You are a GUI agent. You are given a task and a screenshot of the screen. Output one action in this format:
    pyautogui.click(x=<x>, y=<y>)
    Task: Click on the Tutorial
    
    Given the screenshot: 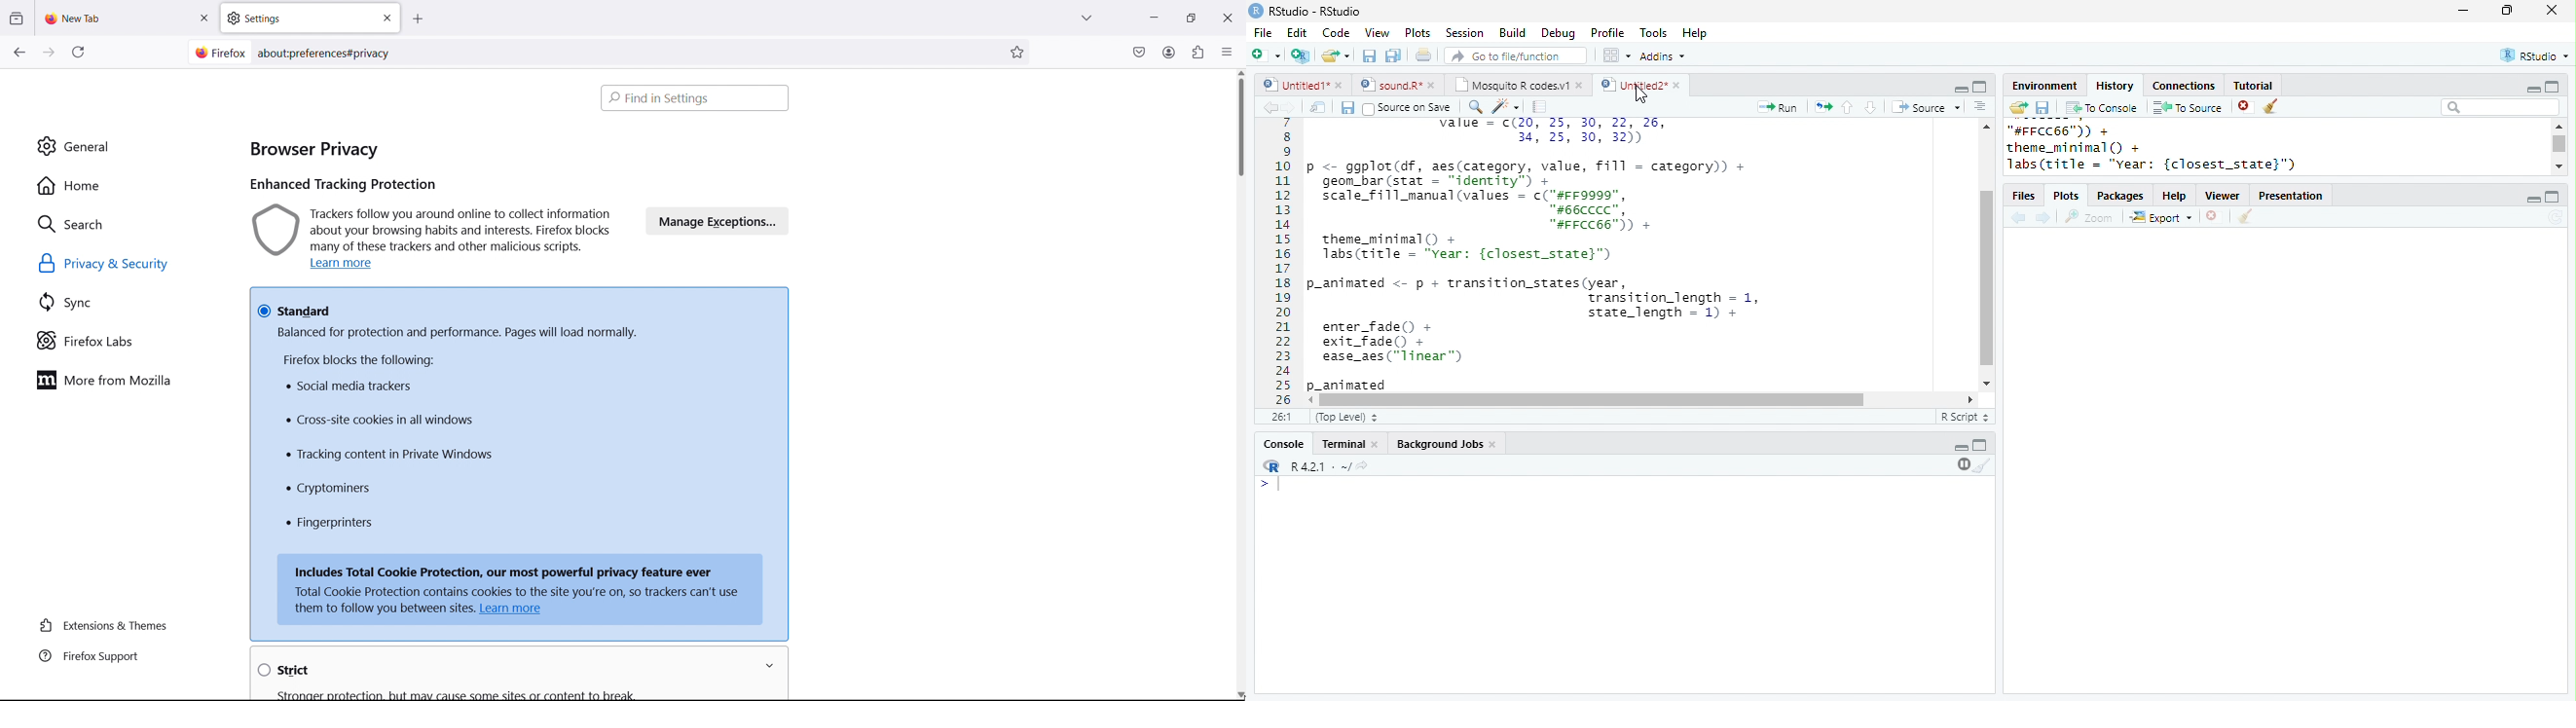 What is the action you would take?
    pyautogui.click(x=2254, y=86)
    